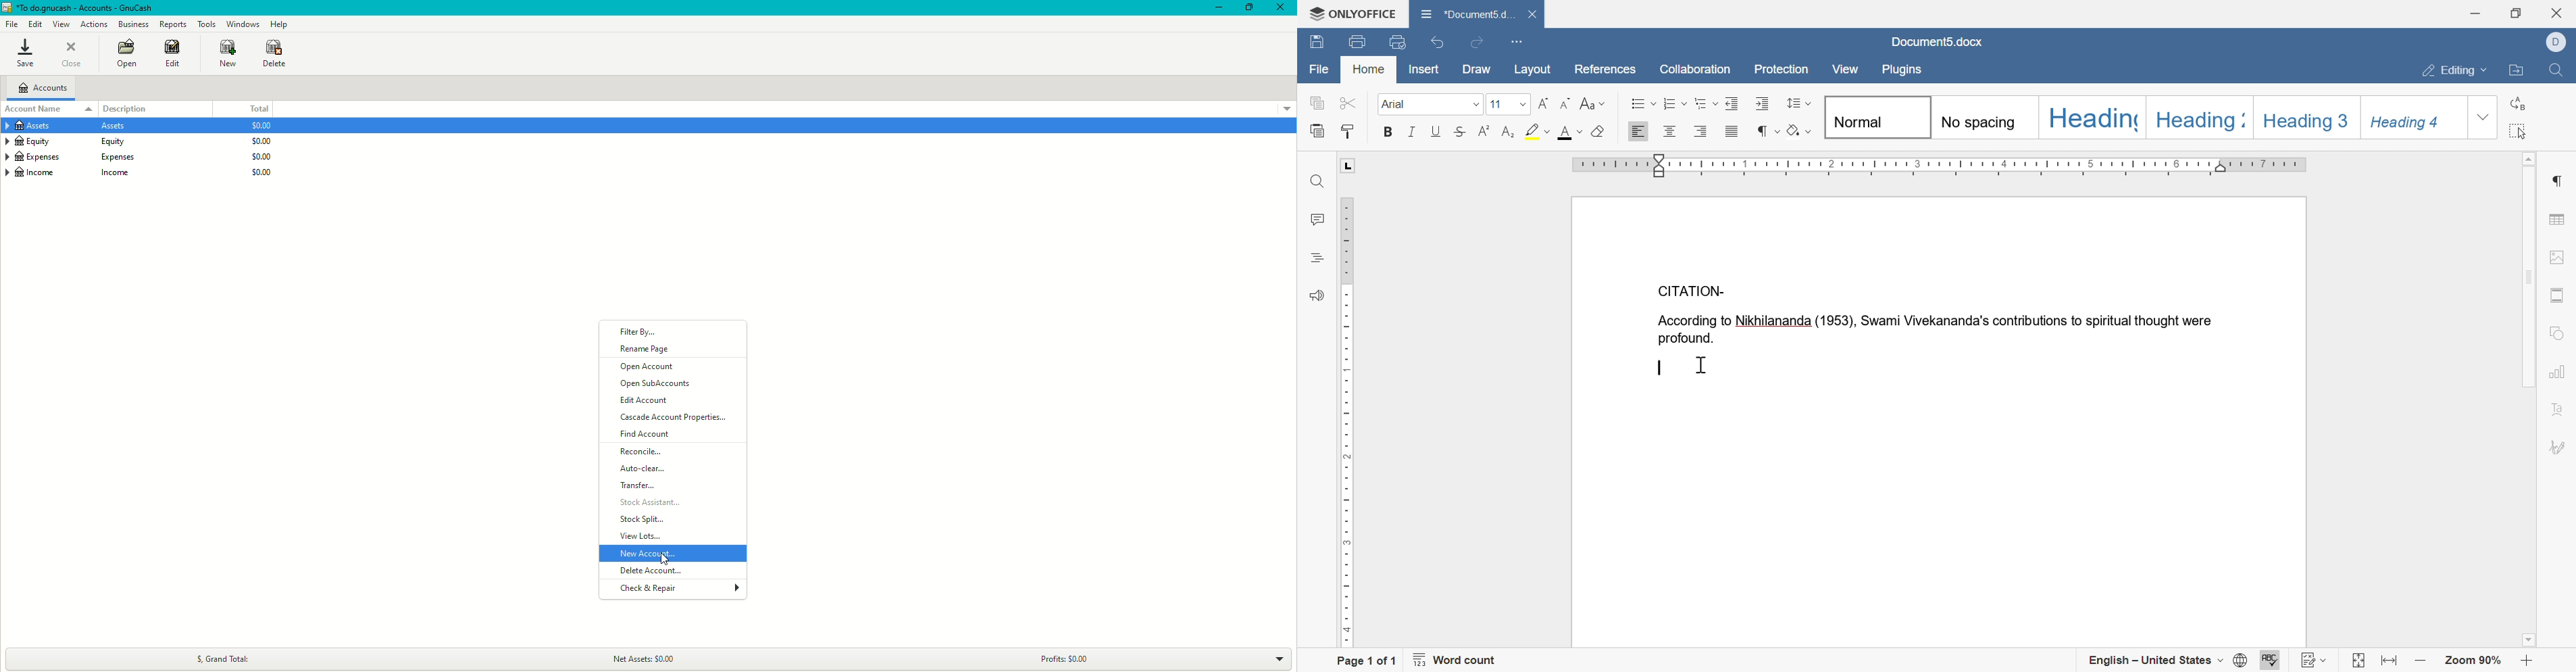  I want to click on document5.docx, so click(1931, 41).